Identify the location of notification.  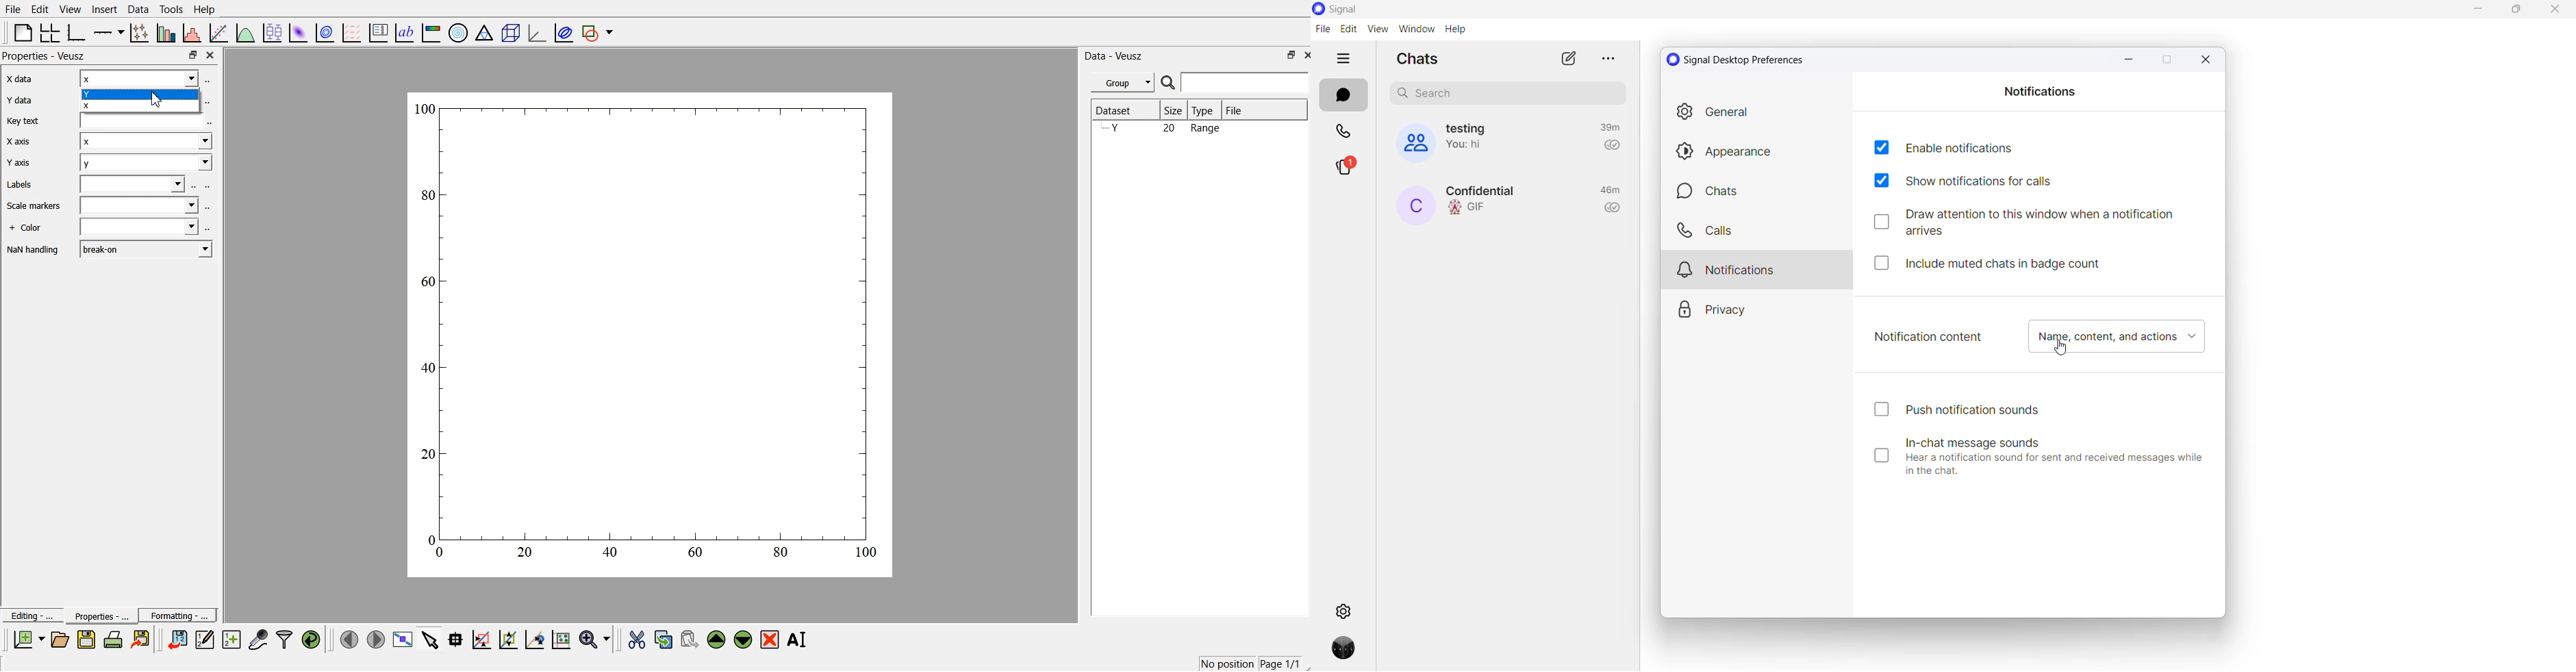
(1759, 267).